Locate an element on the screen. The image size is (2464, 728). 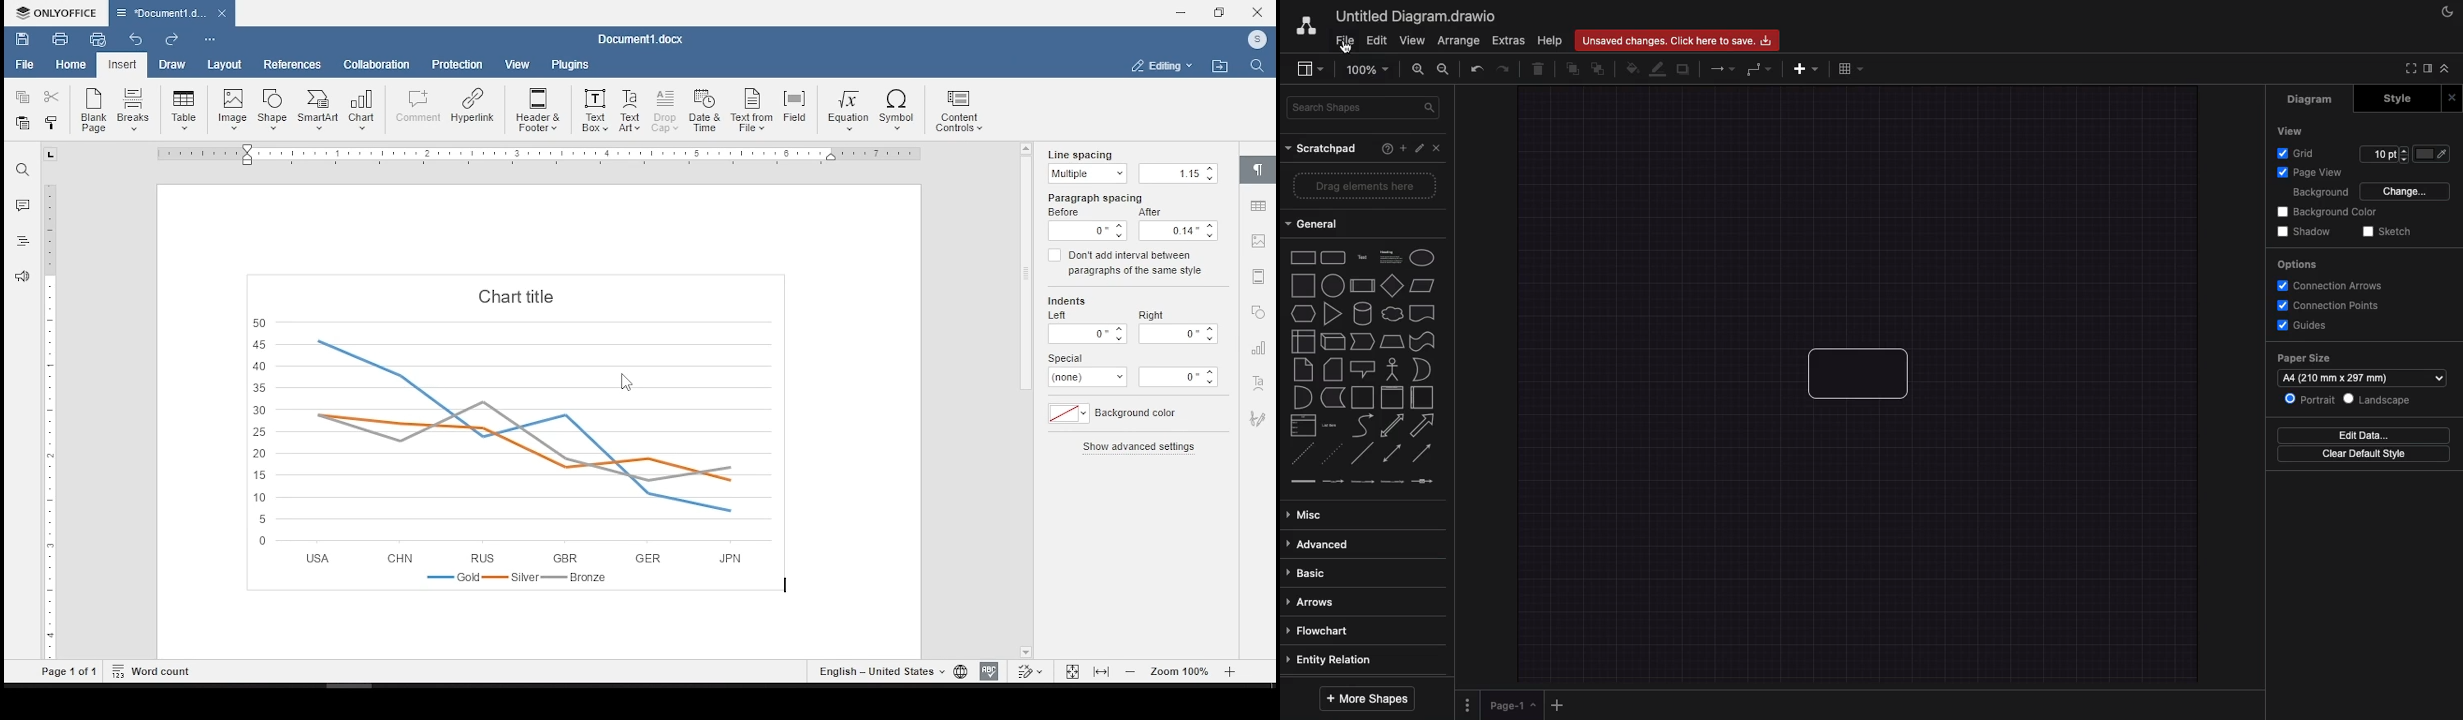
symbol is located at coordinates (899, 111).